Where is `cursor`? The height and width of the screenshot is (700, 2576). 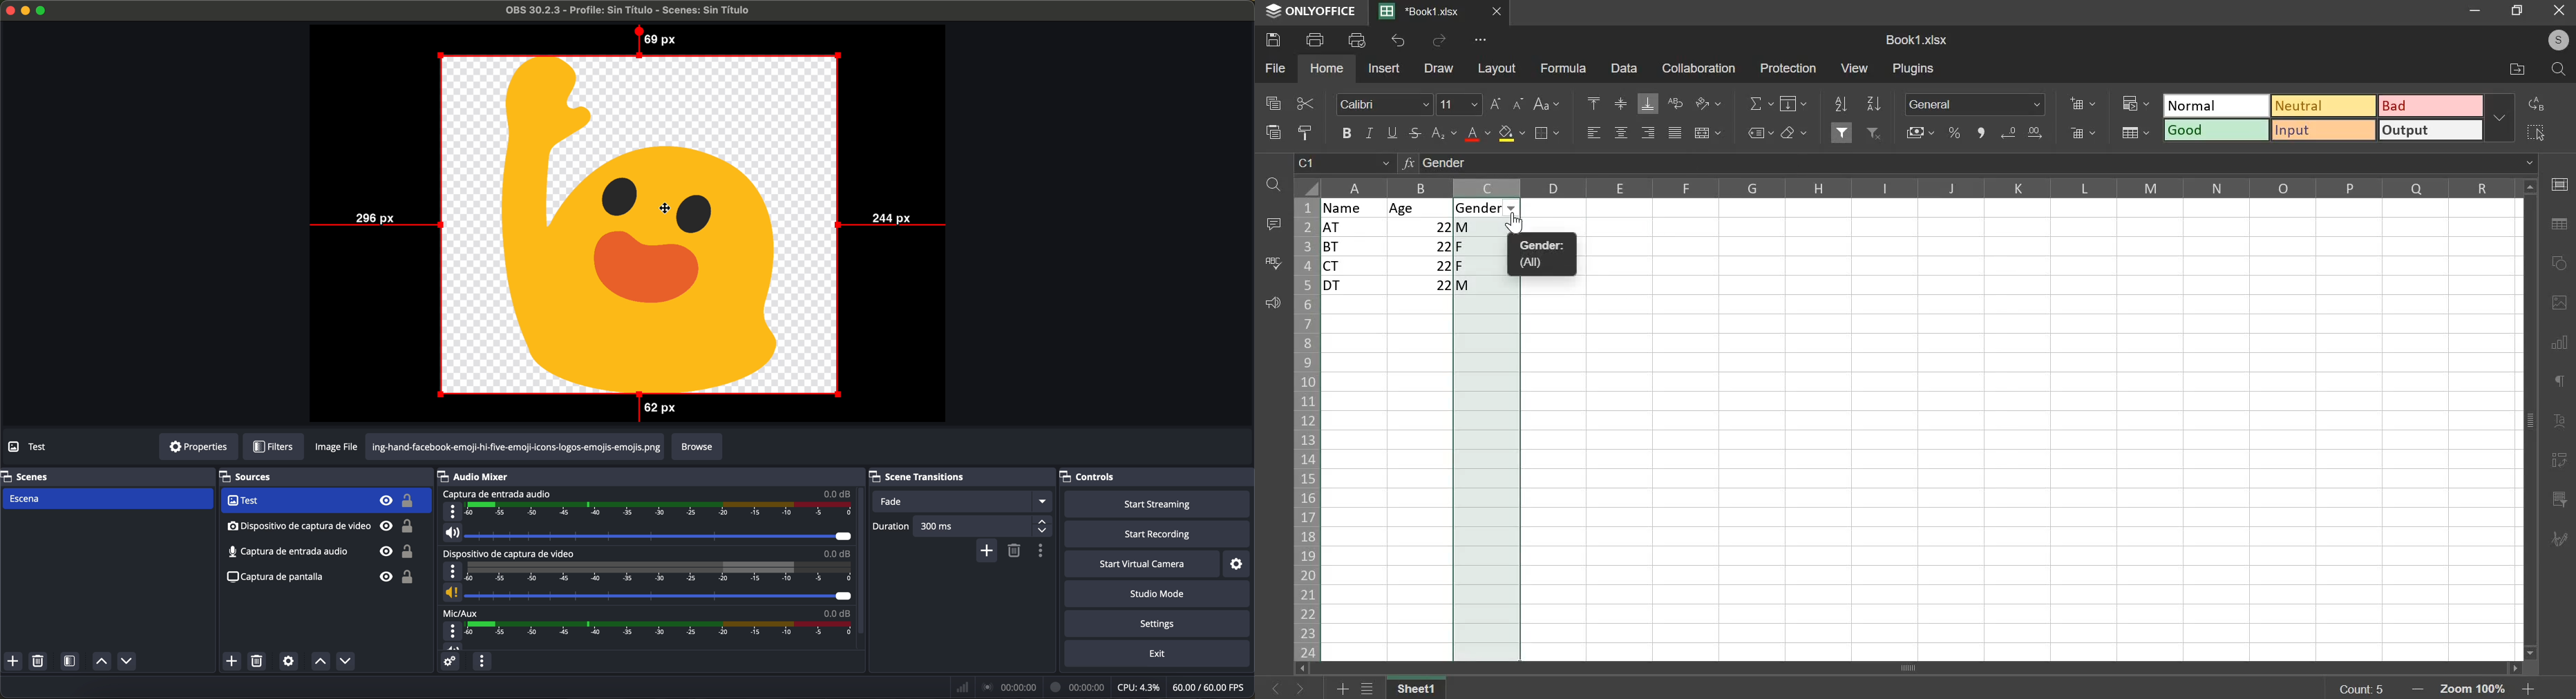 cursor is located at coordinates (662, 209).